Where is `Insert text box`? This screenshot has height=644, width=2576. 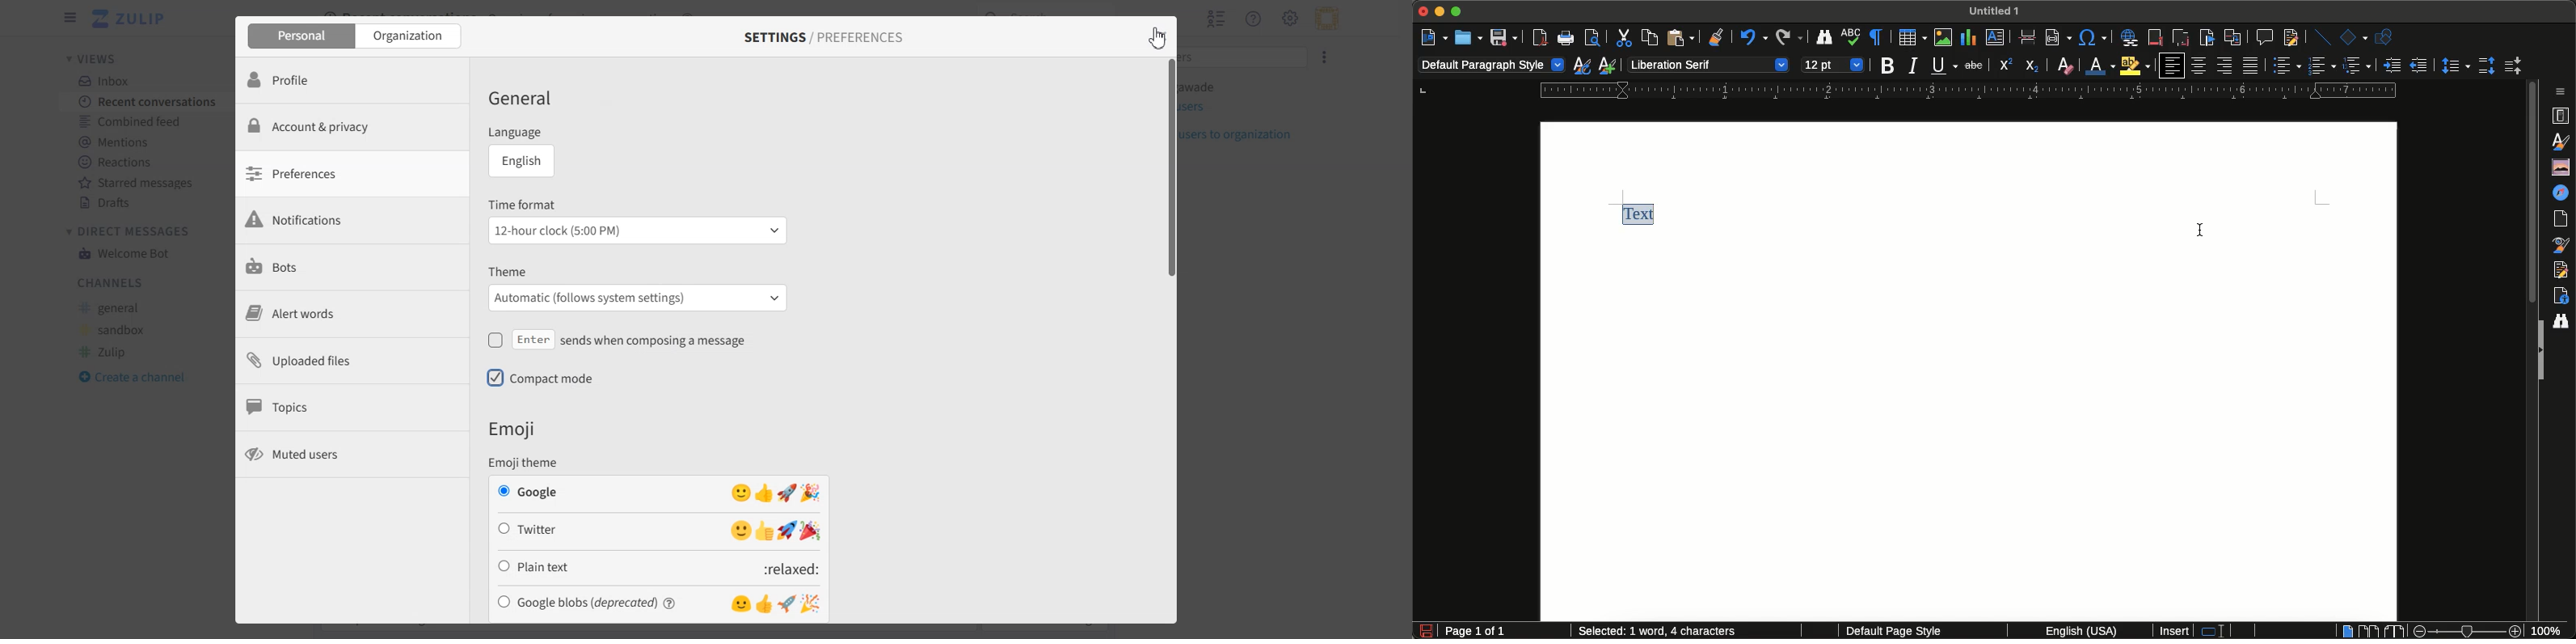
Insert text box is located at coordinates (1999, 40).